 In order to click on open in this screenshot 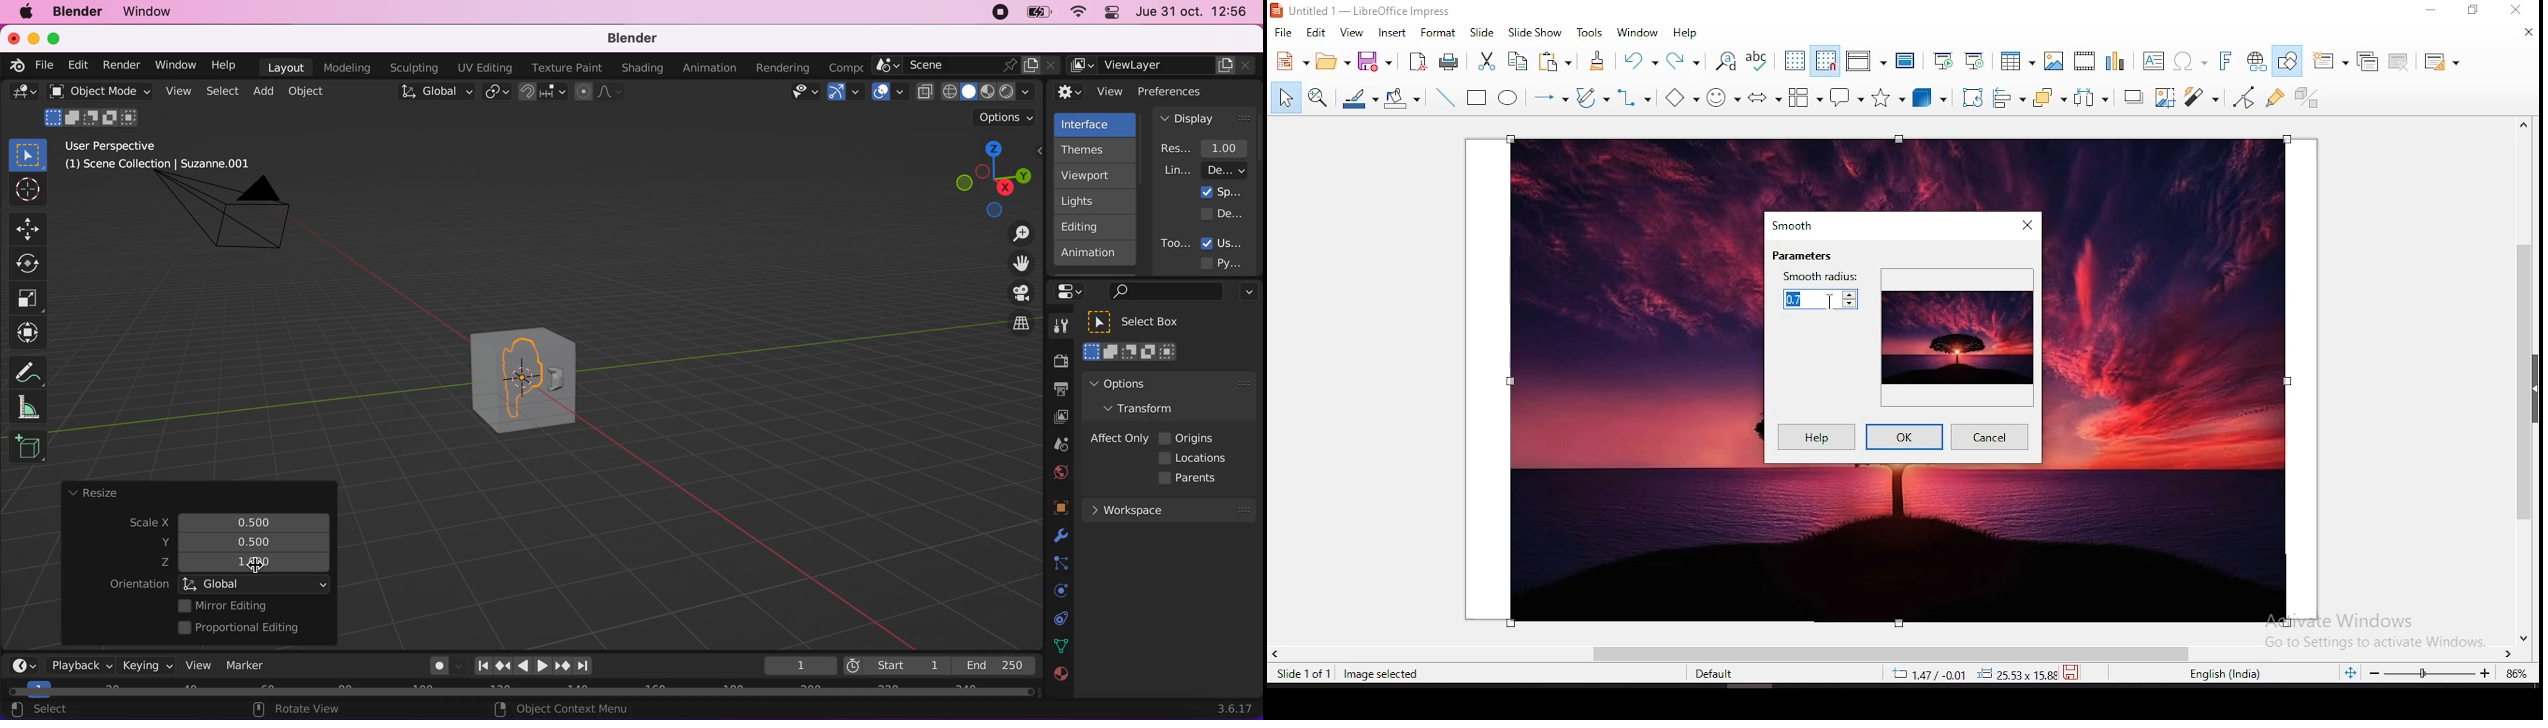, I will do `click(1331, 62)`.